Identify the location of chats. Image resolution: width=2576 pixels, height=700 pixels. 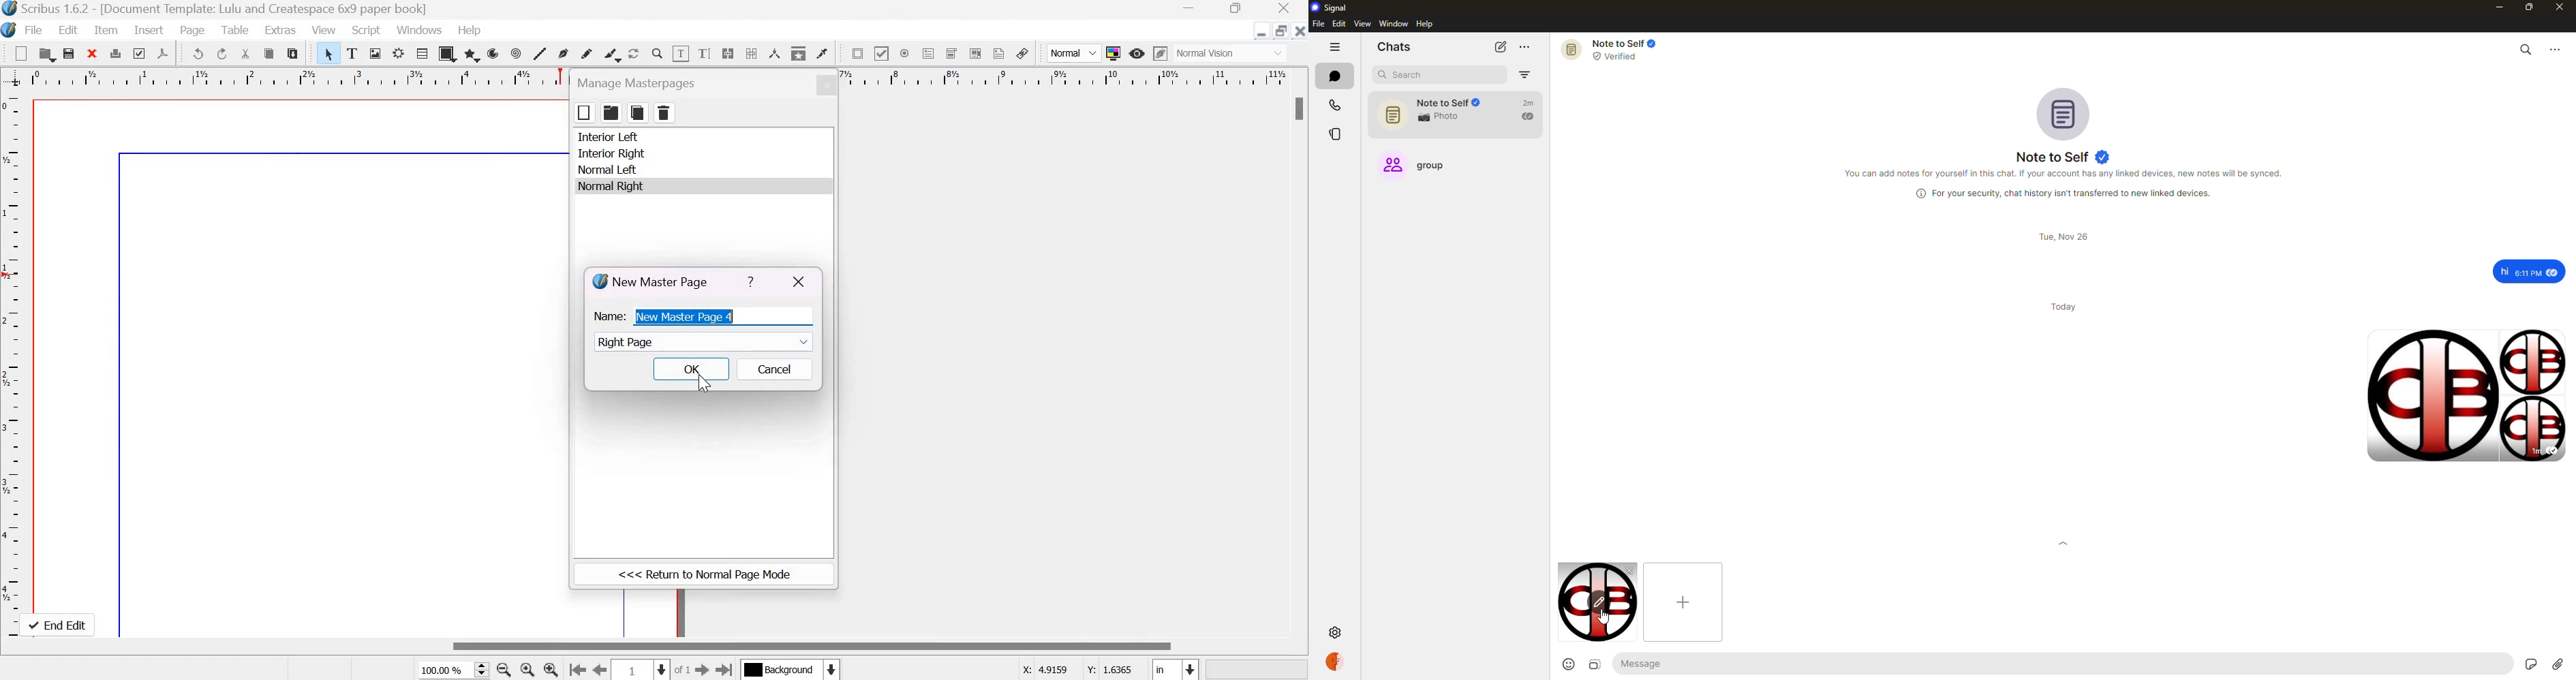
(1334, 76).